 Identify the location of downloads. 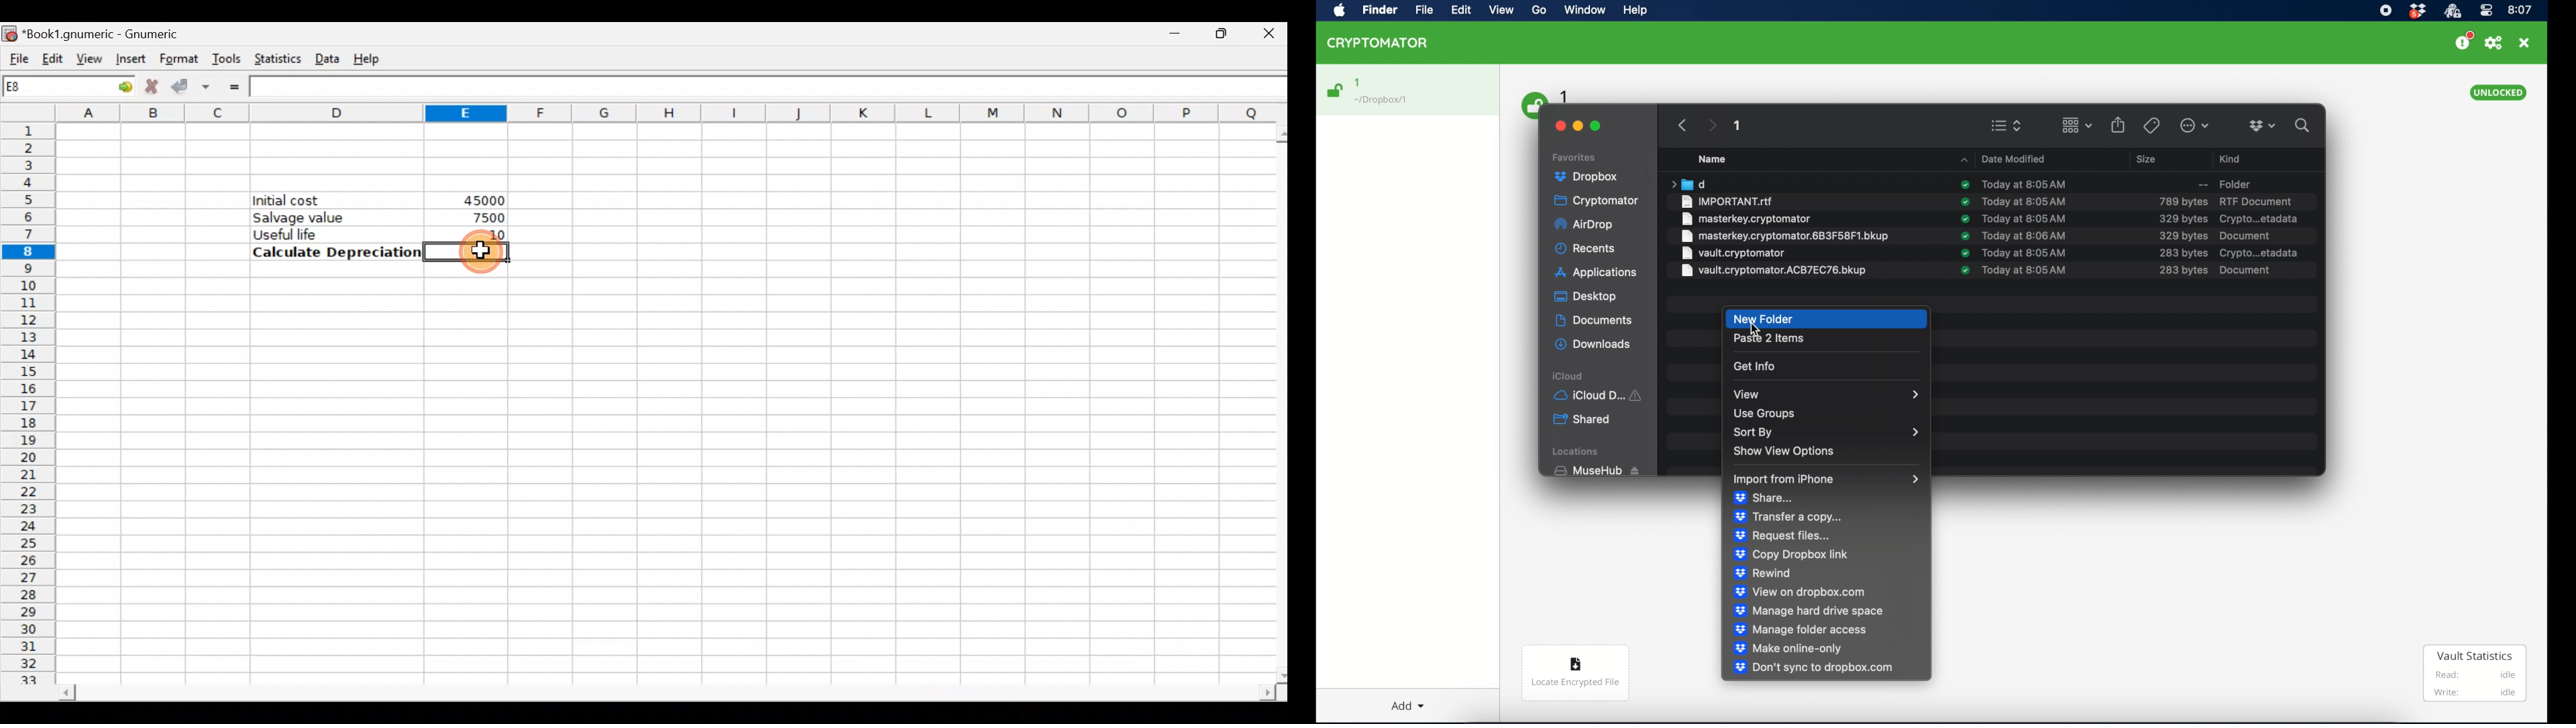
(1593, 344).